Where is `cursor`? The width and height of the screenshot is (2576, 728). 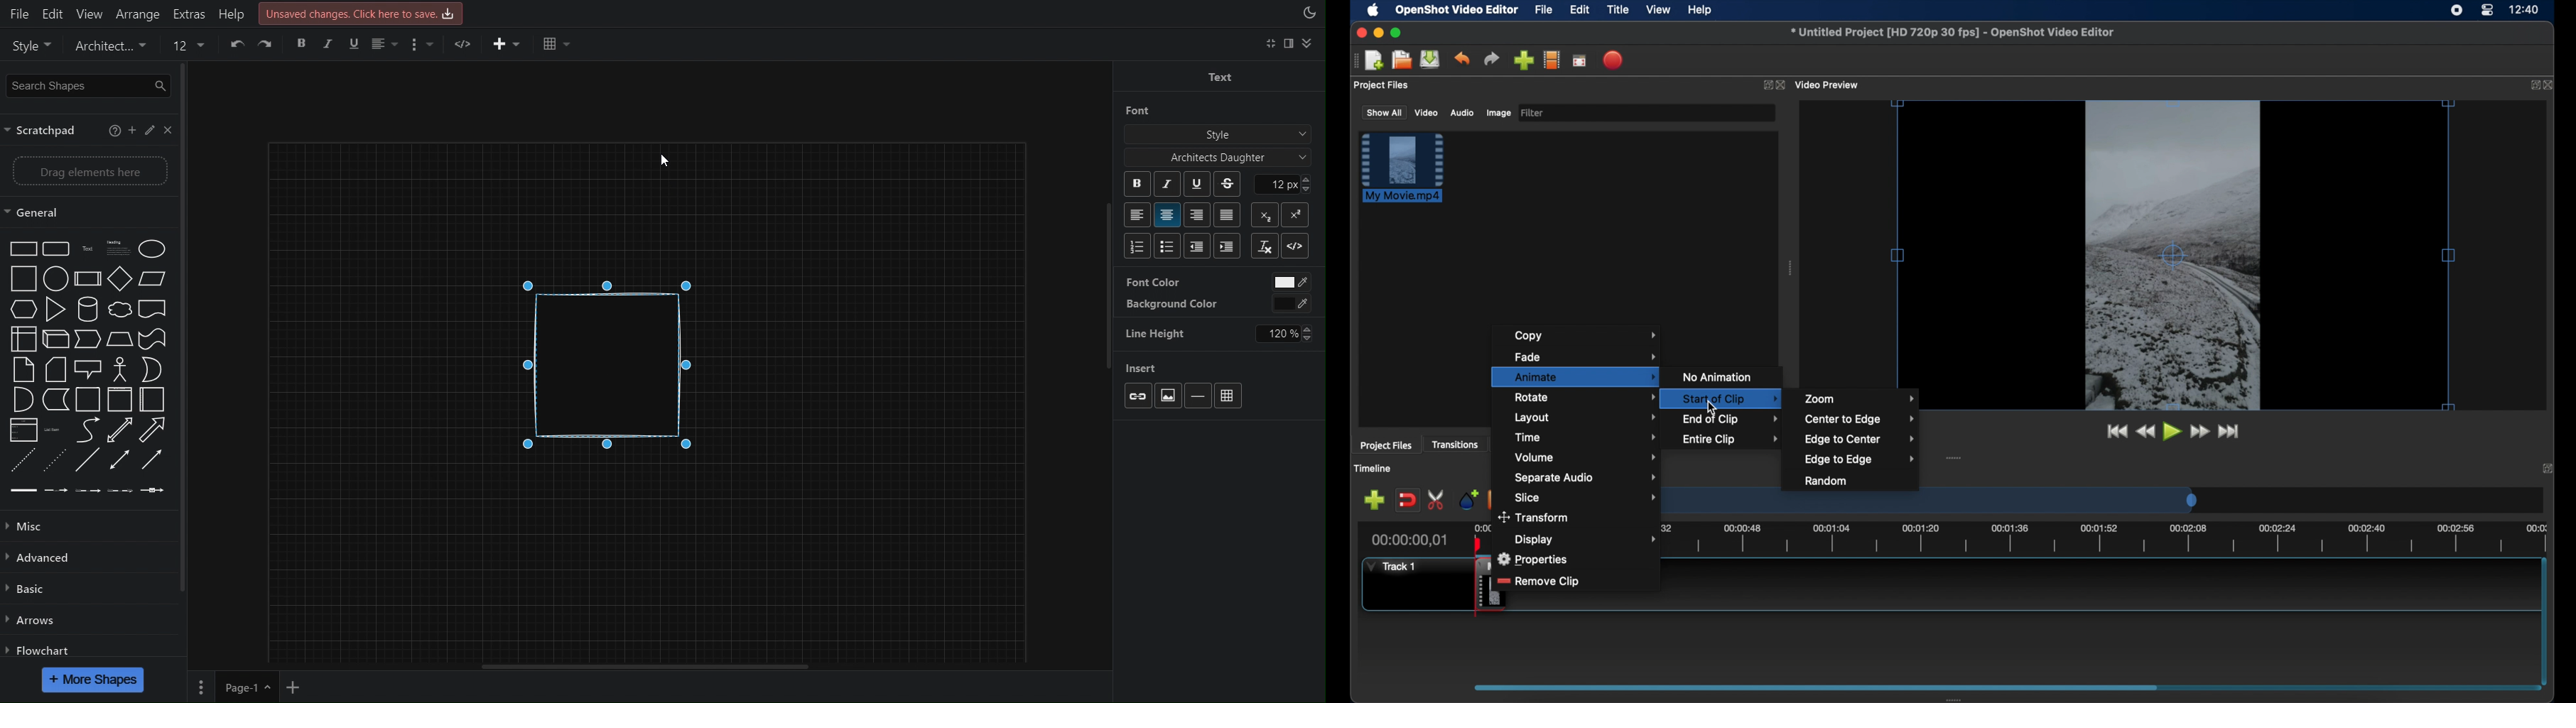 cursor is located at coordinates (671, 156).